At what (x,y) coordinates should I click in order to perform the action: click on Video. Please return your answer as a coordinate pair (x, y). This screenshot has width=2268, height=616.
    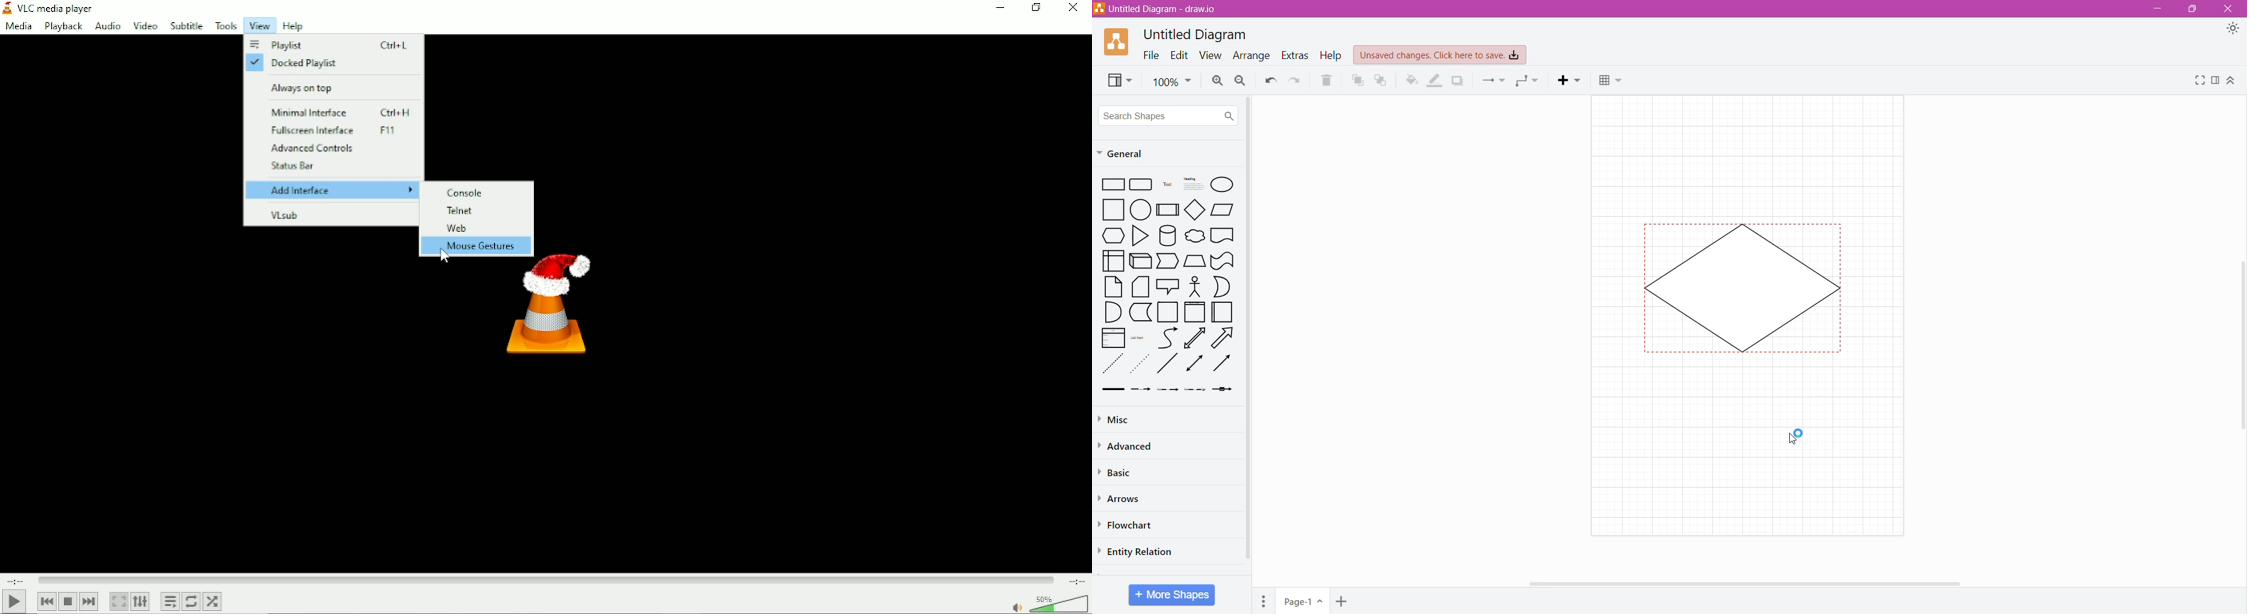
    Looking at the image, I should click on (144, 26).